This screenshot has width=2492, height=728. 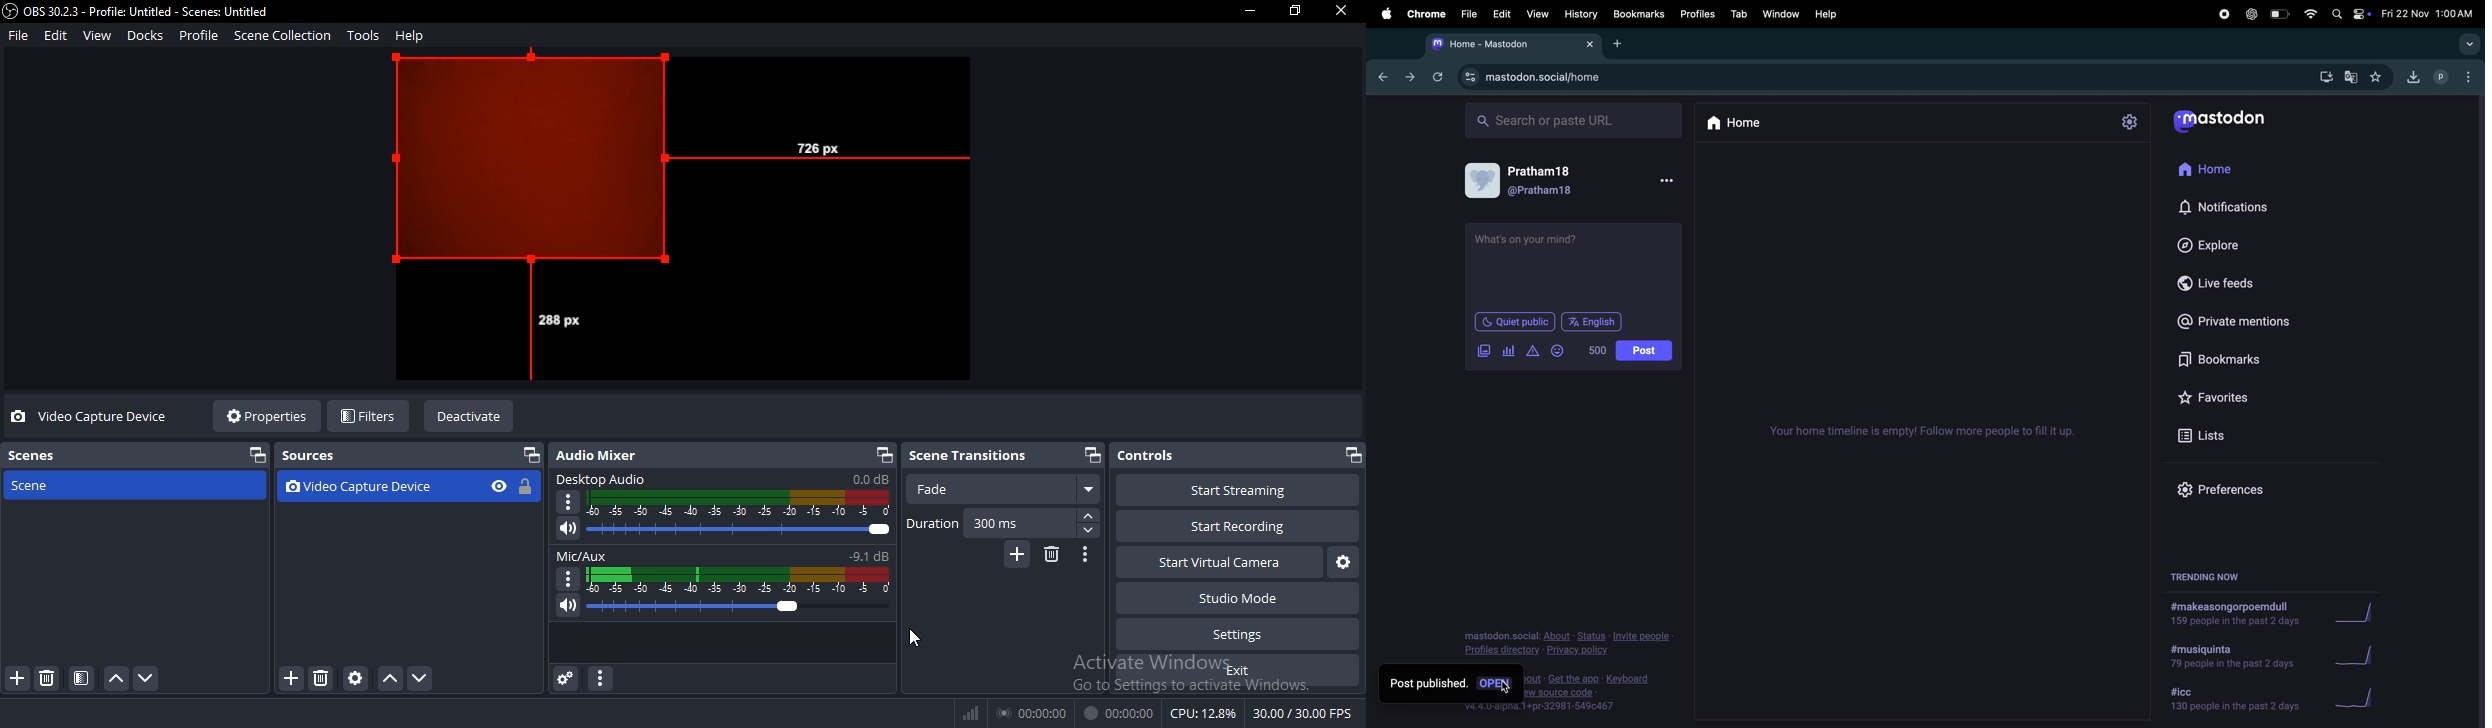 What do you see at coordinates (2309, 14) in the screenshot?
I see `wifi` at bounding box center [2309, 14].